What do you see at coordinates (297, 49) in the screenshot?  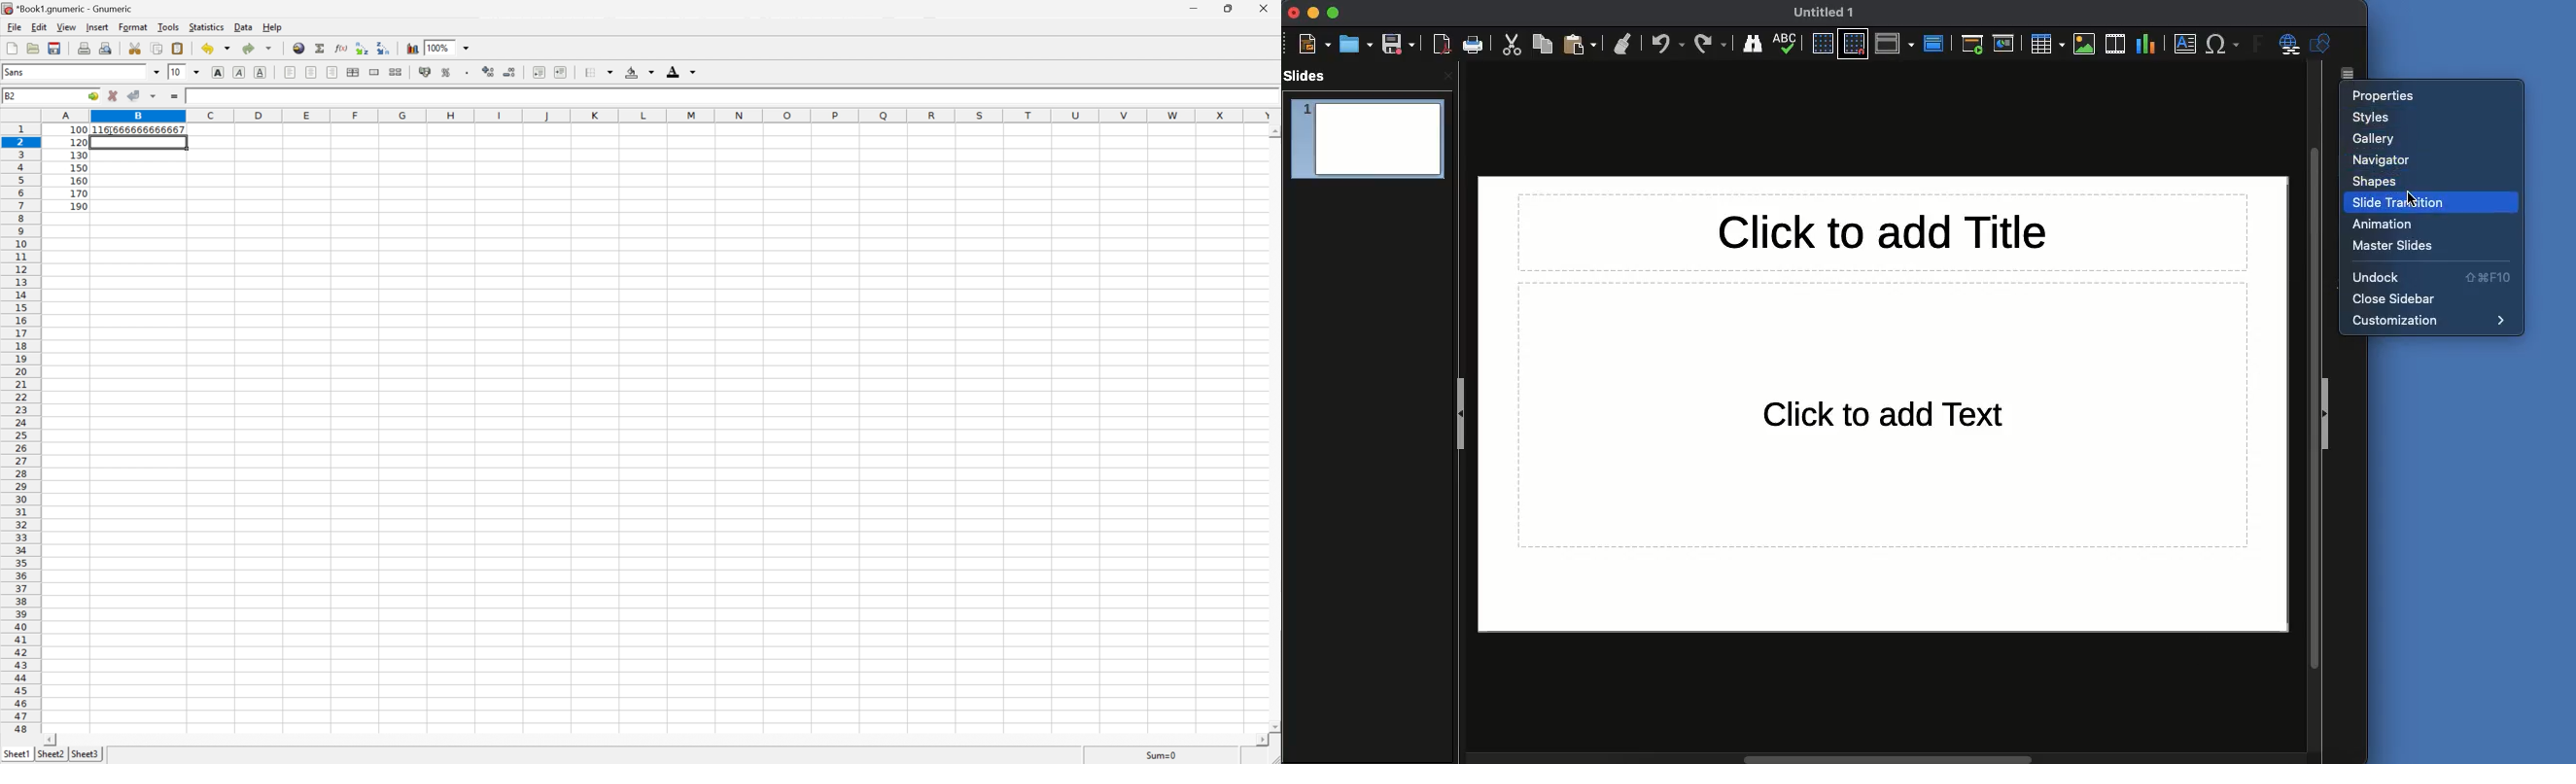 I see `Insert hyperlink` at bounding box center [297, 49].